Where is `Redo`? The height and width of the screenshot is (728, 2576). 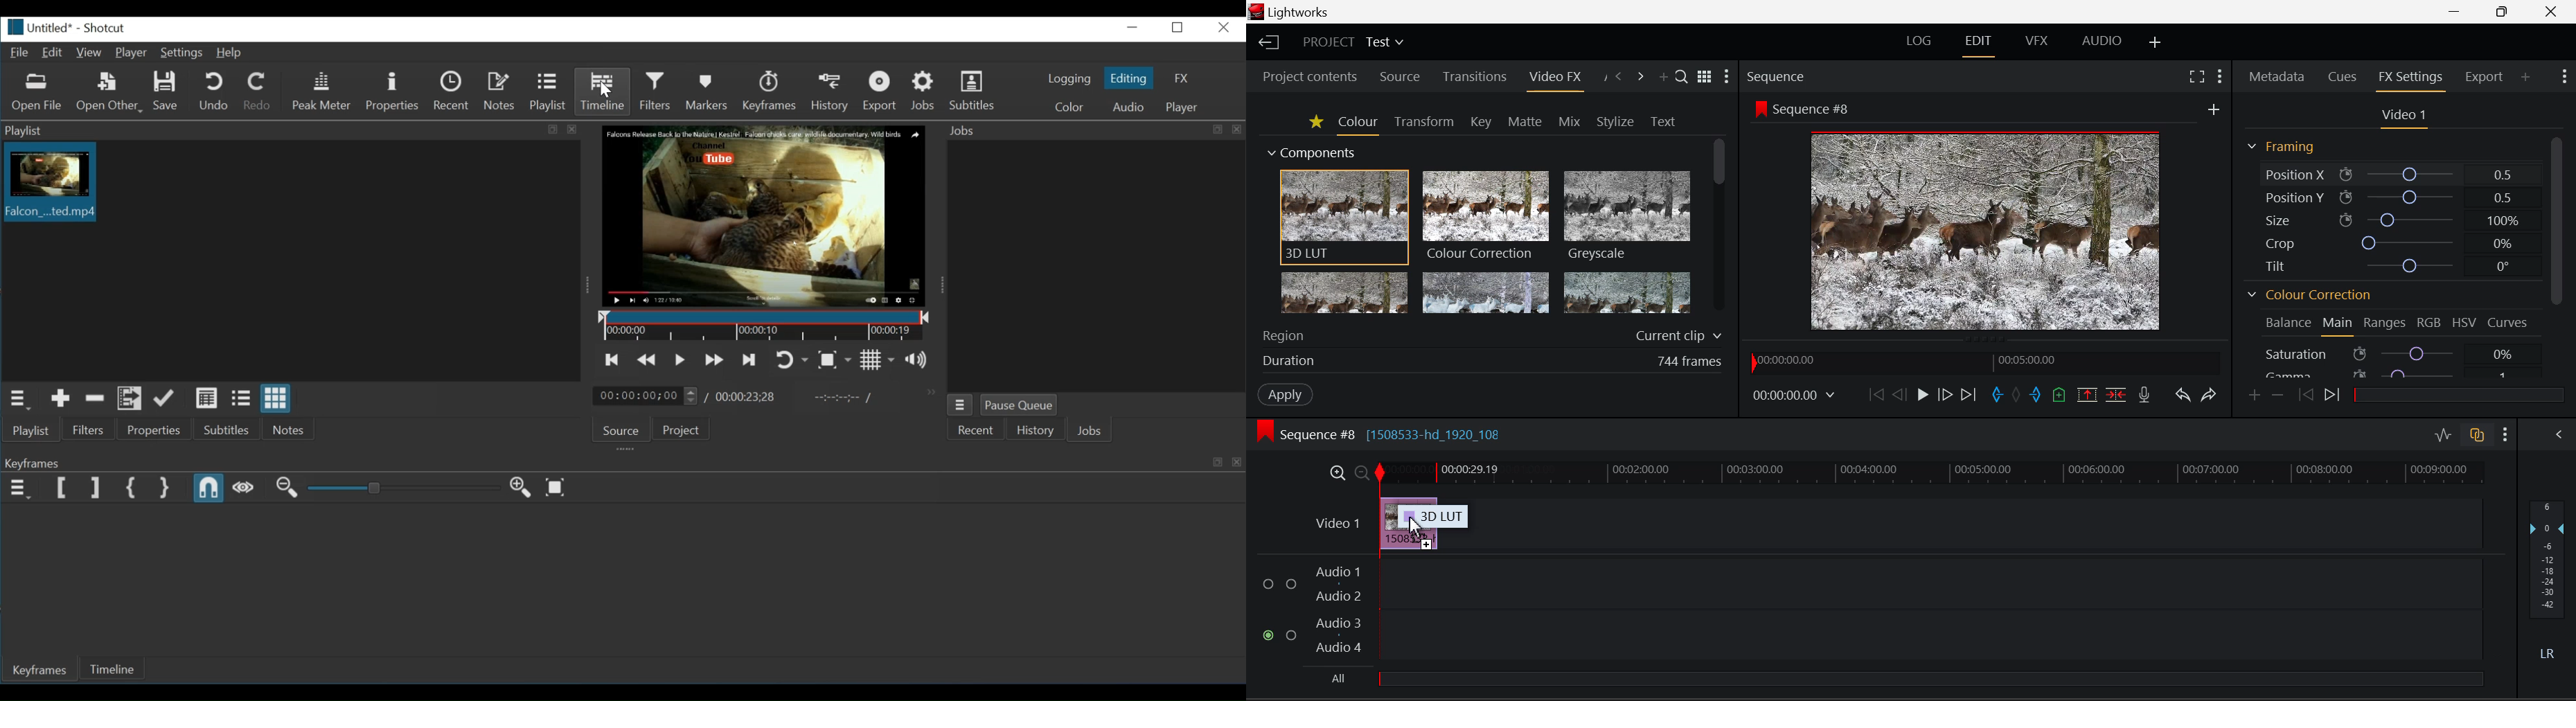 Redo is located at coordinates (258, 91).